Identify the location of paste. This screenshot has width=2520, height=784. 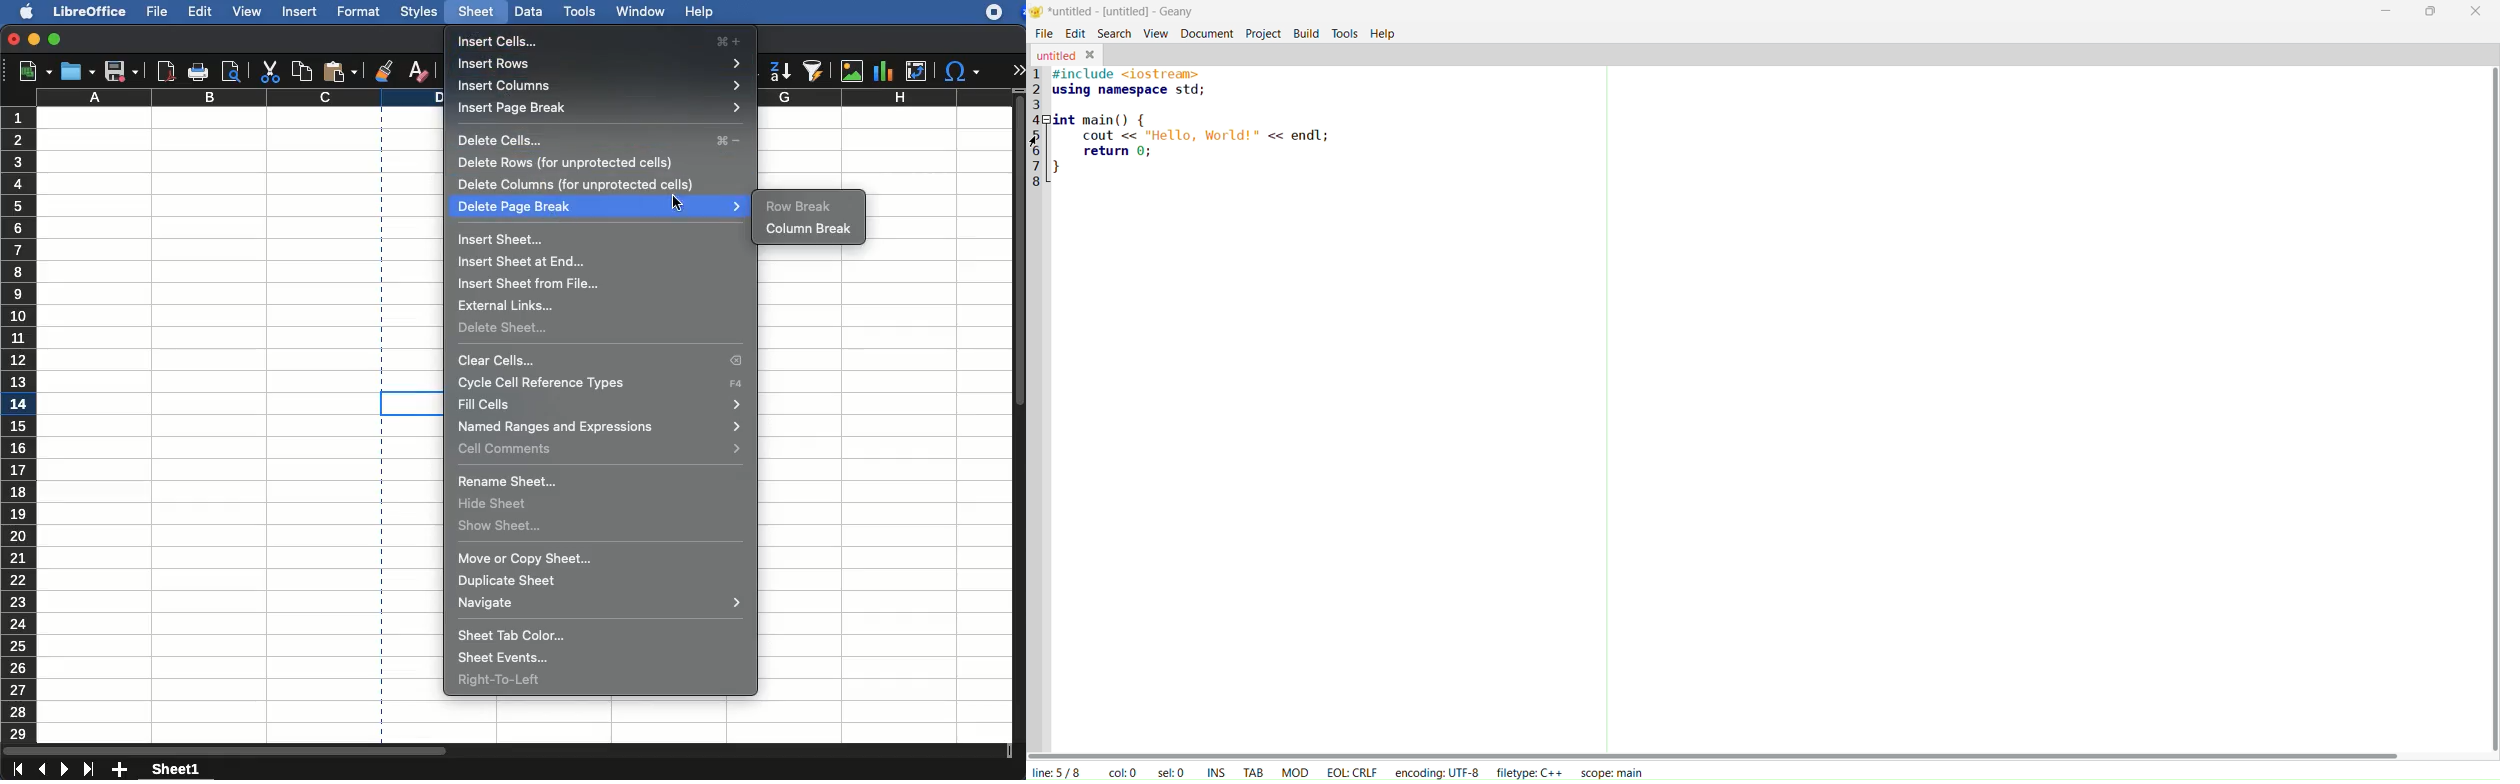
(343, 70).